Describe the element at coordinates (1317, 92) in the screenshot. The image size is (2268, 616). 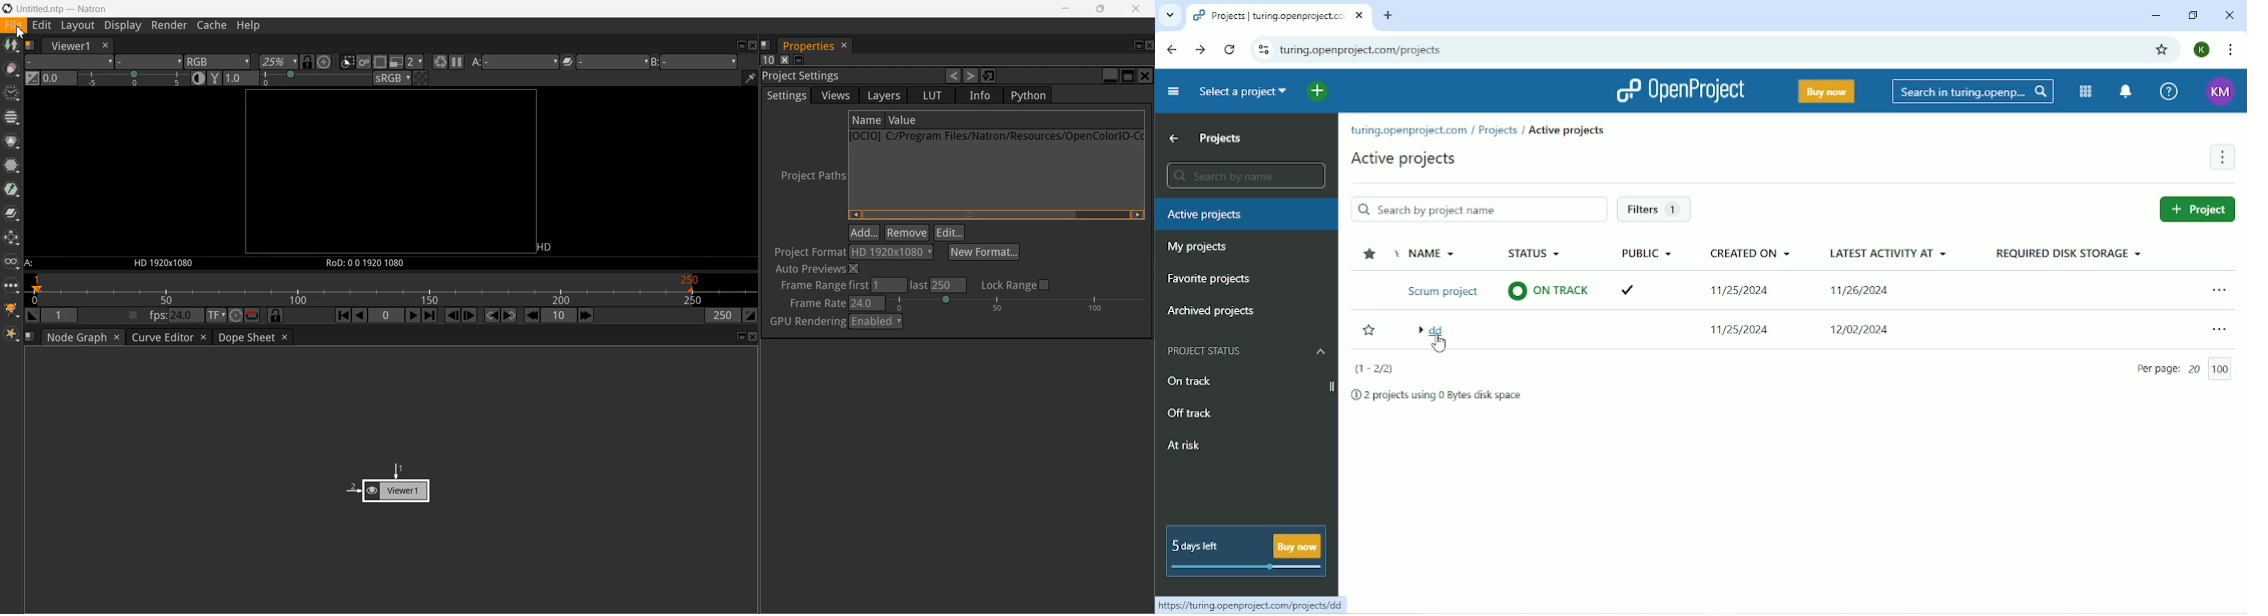
I see `Open quick add menu` at that location.